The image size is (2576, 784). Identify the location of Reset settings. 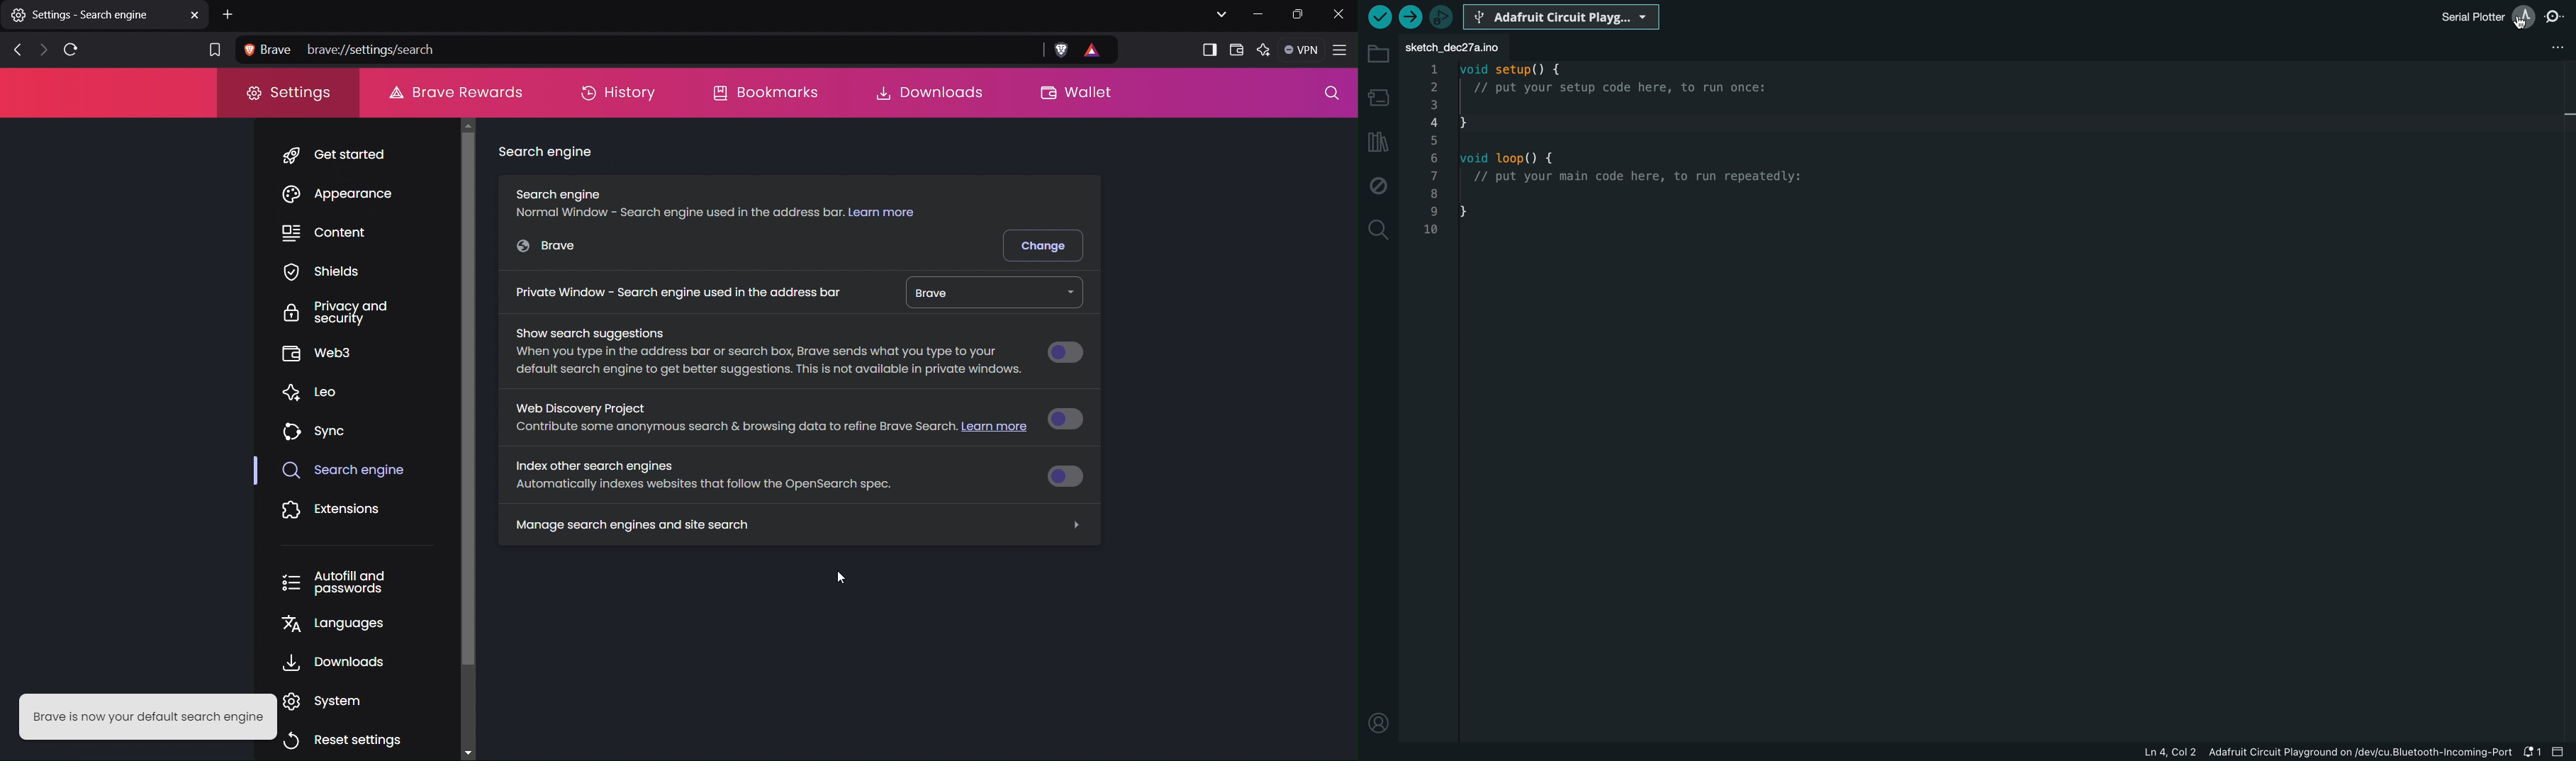
(349, 739).